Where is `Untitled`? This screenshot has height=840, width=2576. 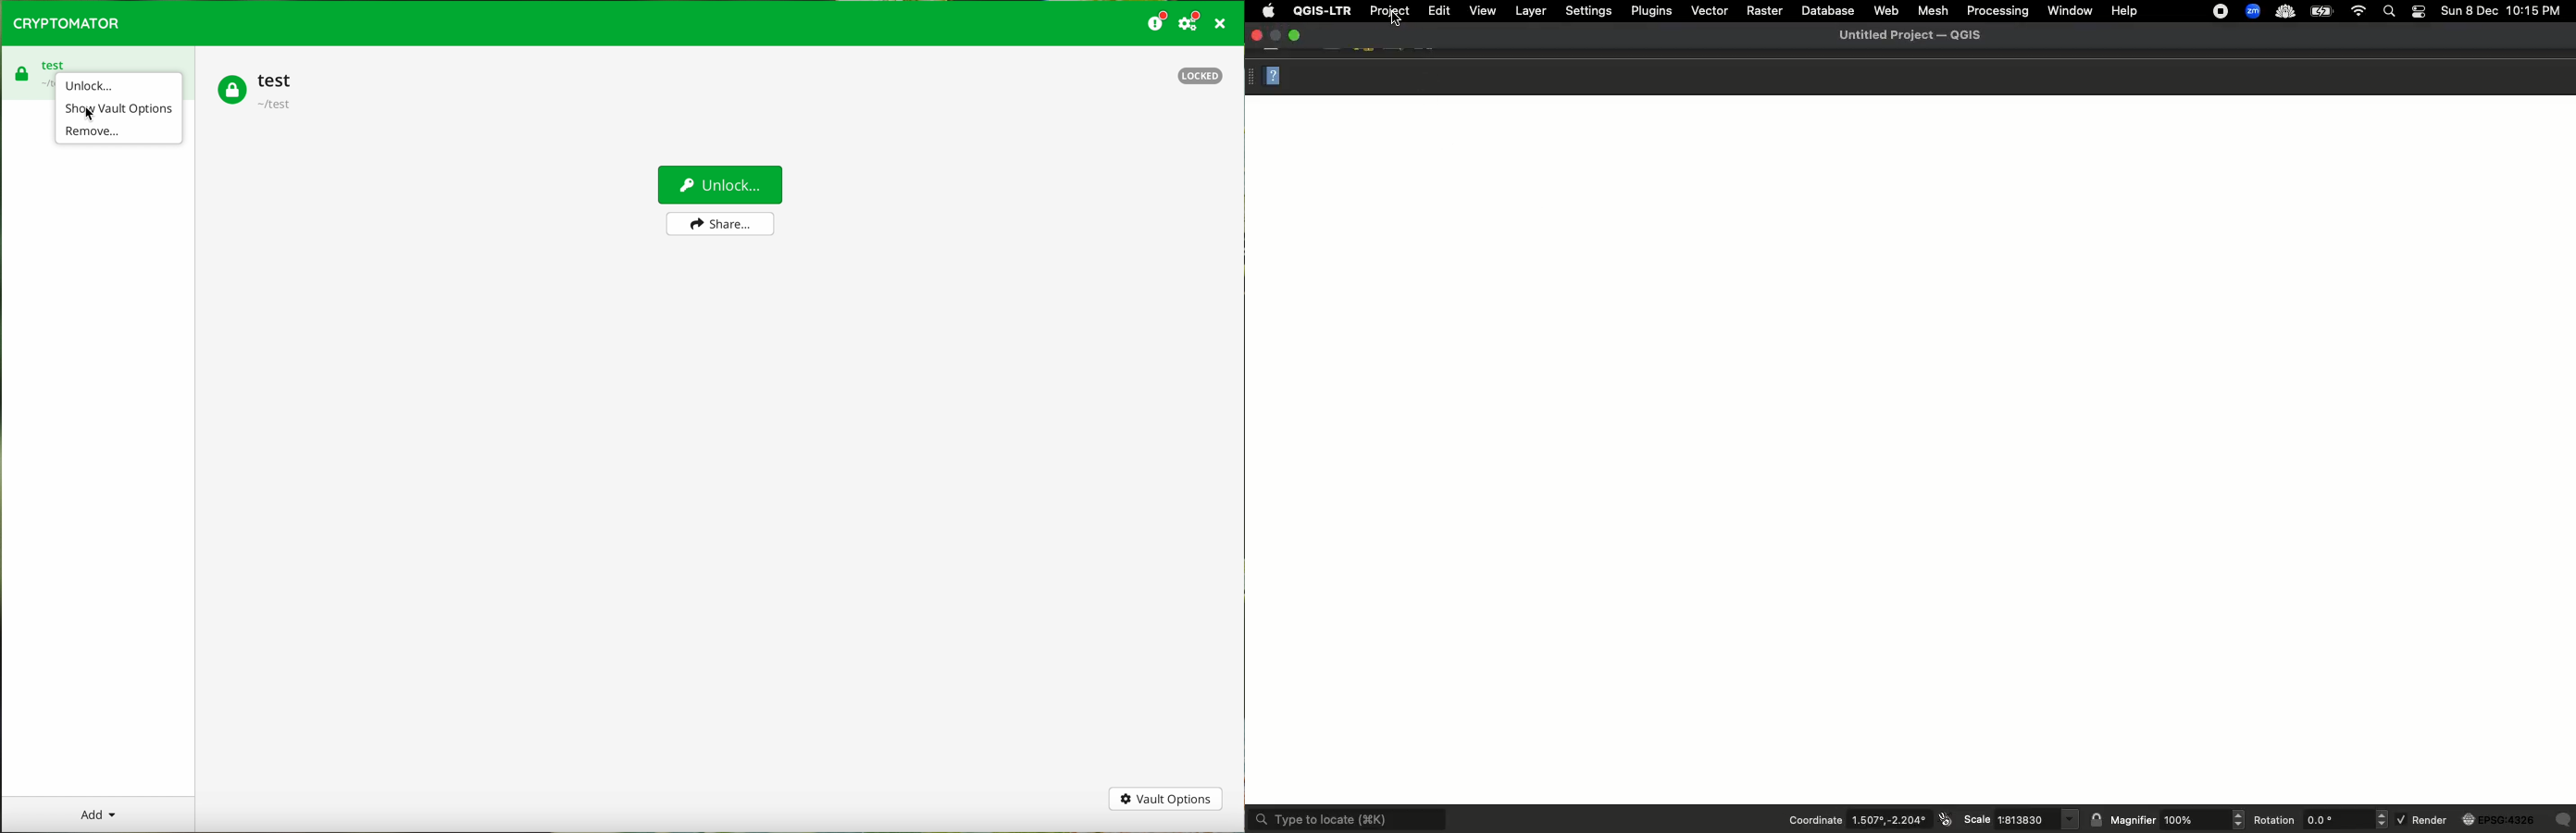
Untitled is located at coordinates (1910, 36).